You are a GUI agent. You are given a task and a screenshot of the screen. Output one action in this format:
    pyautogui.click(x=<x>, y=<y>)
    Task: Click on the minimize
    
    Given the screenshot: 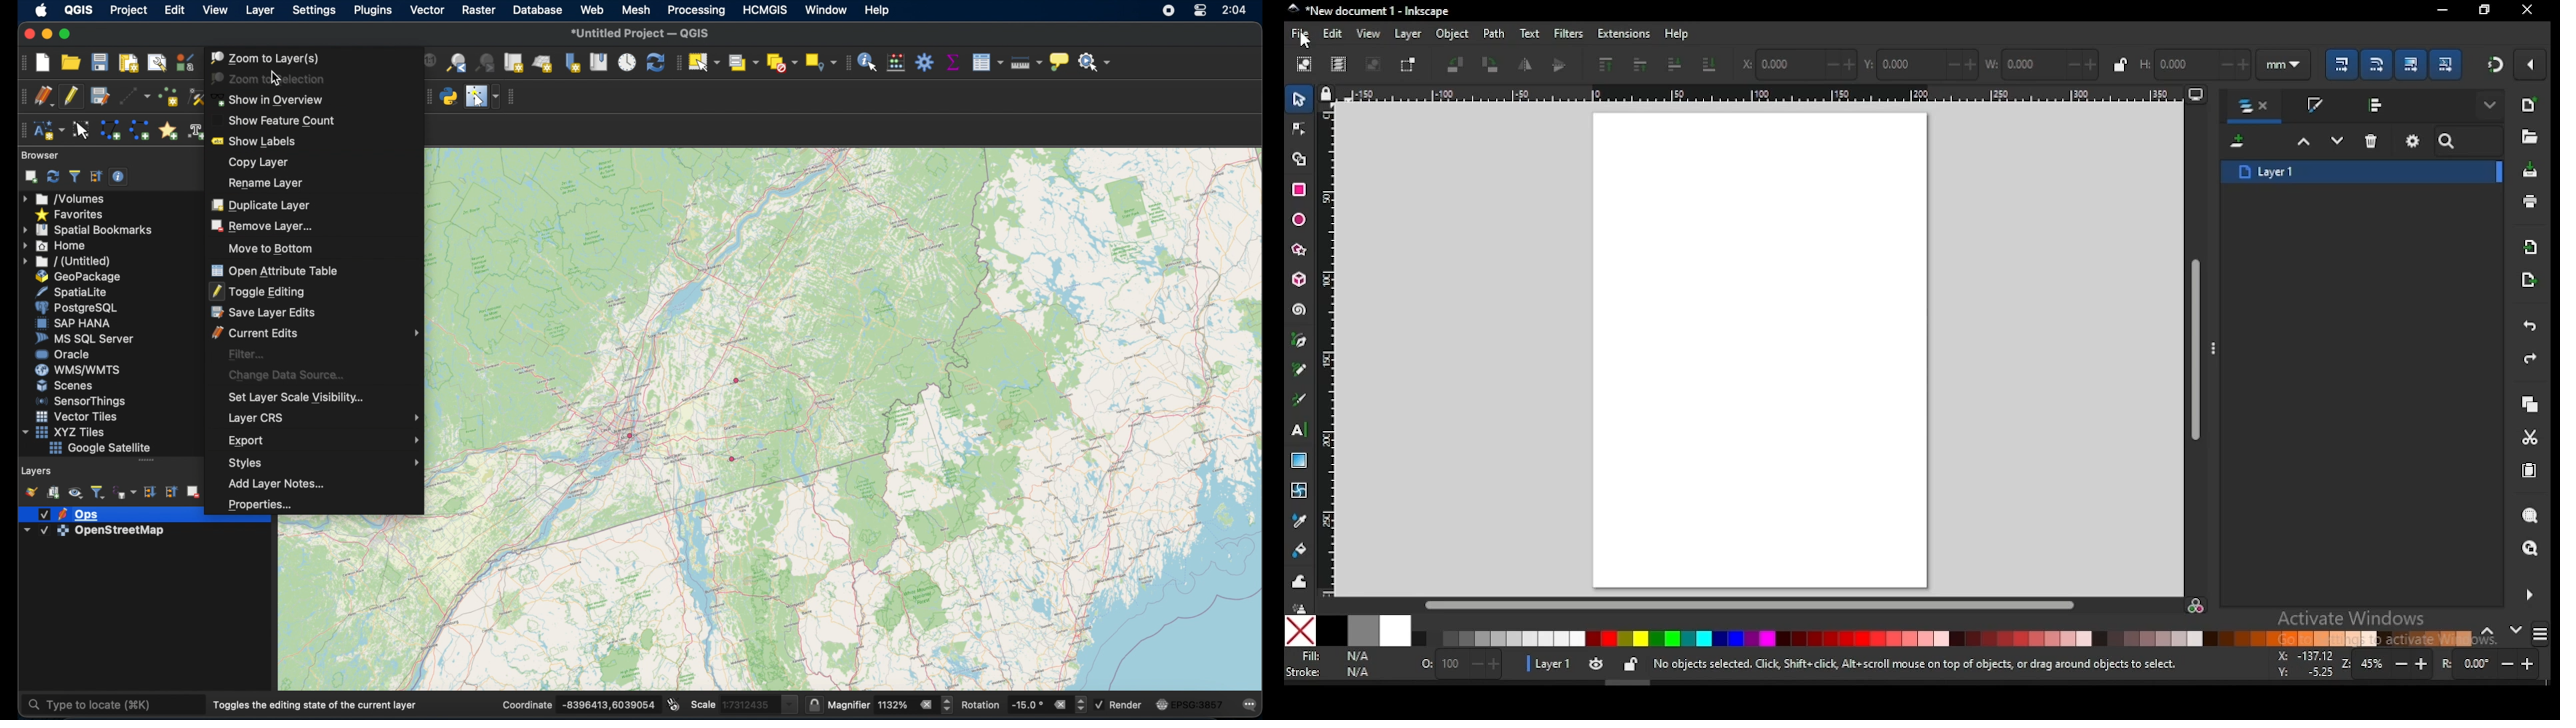 What is the action you would take?
    pyautogui.click(x=45, y=34)
    